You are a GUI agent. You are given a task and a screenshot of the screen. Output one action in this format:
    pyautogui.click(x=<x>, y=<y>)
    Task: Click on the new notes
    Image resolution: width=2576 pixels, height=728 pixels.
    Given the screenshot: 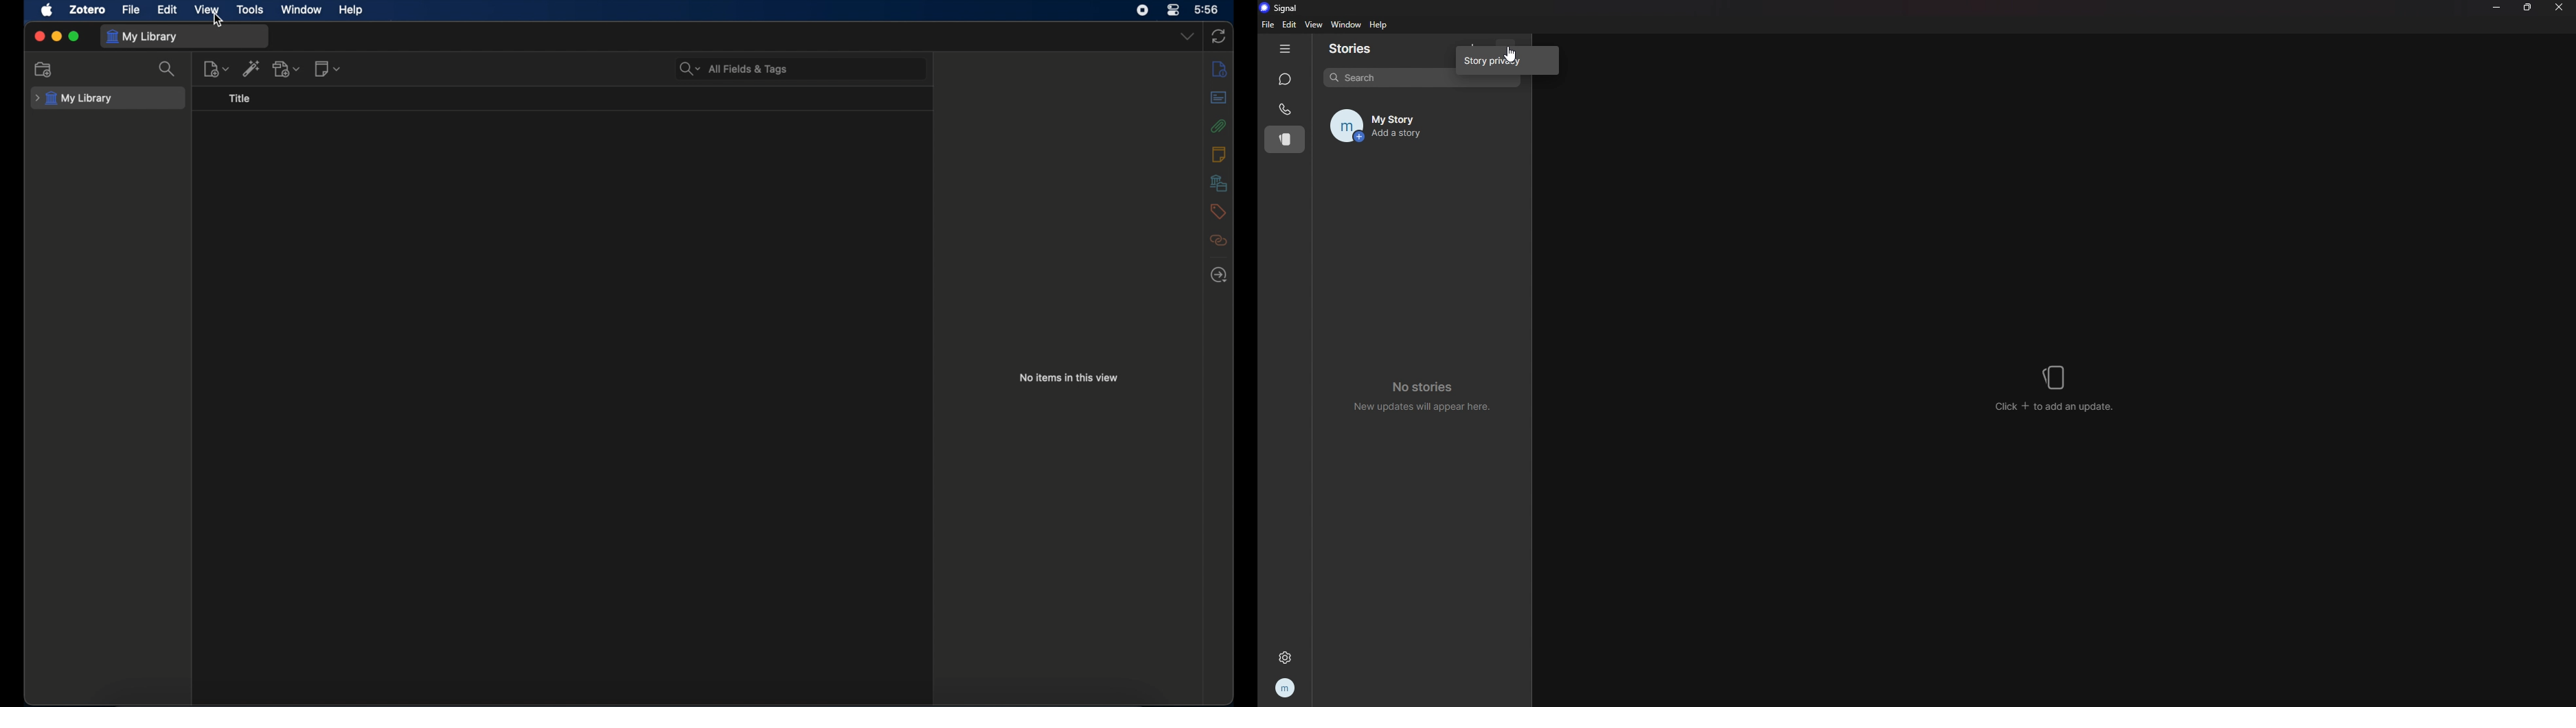 What is the action you would take?
    pyautogui.click(x=329, y=68)
    